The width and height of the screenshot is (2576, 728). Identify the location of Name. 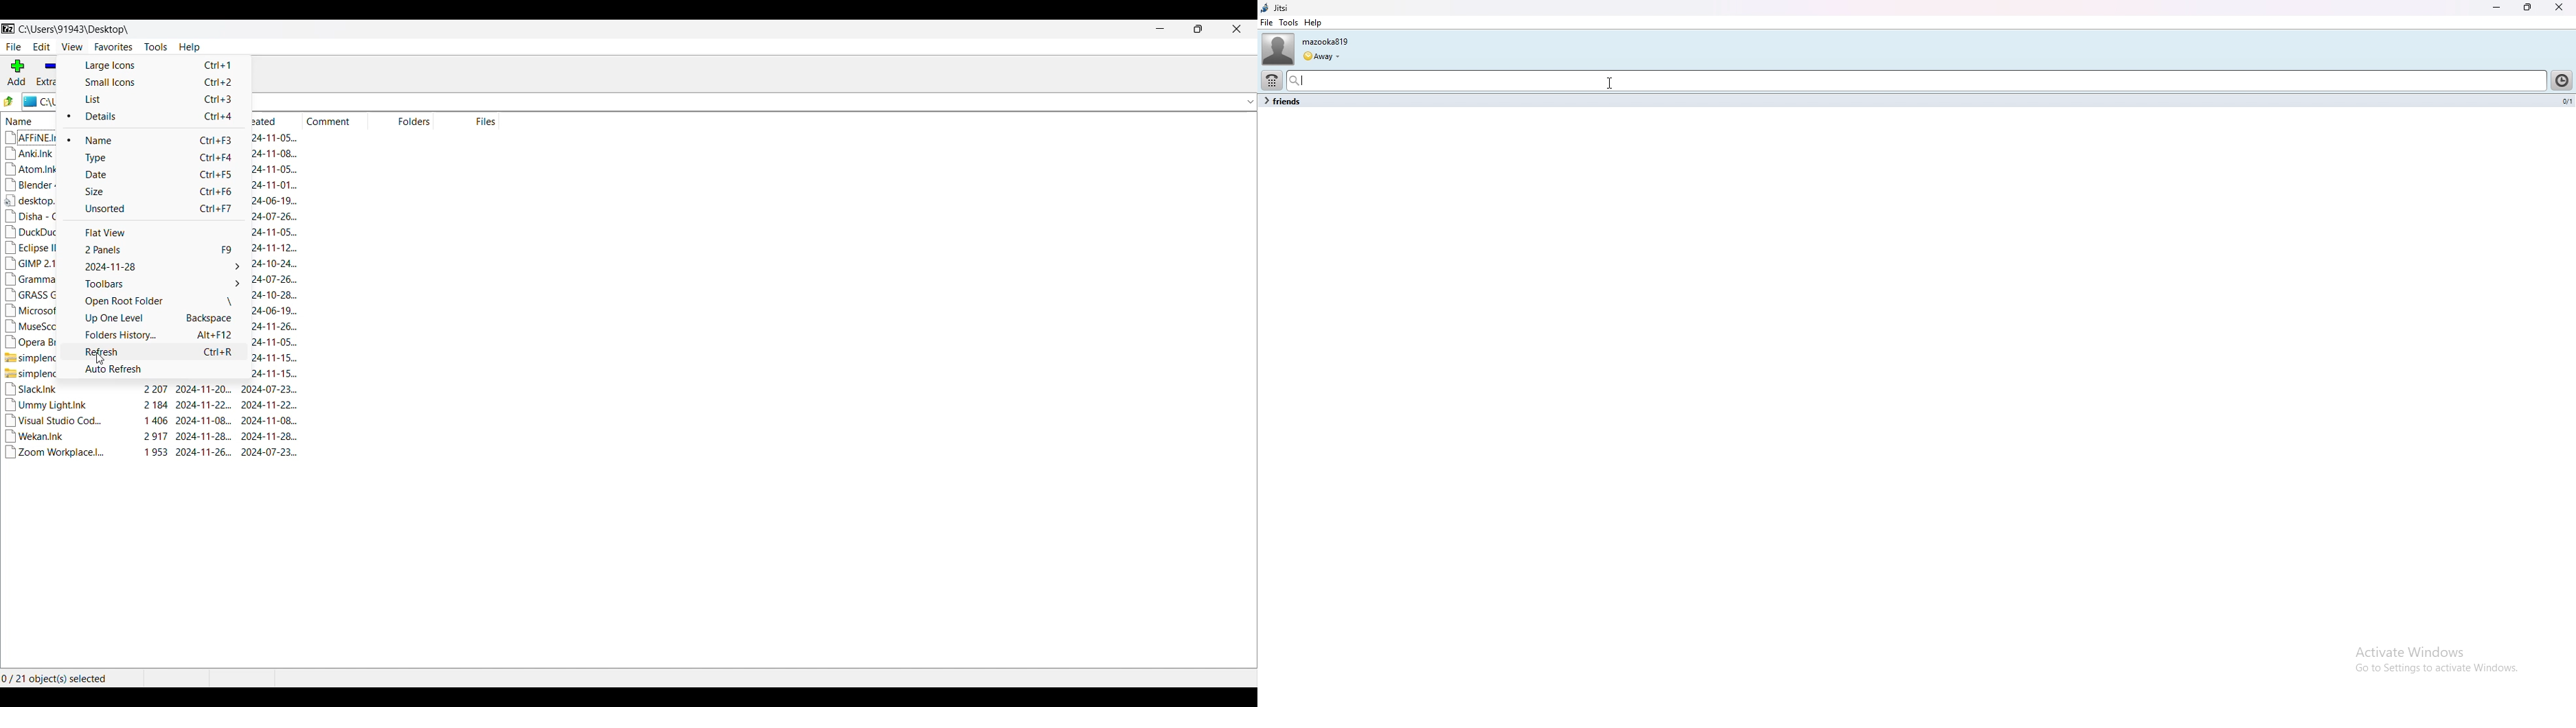
(161, 141).